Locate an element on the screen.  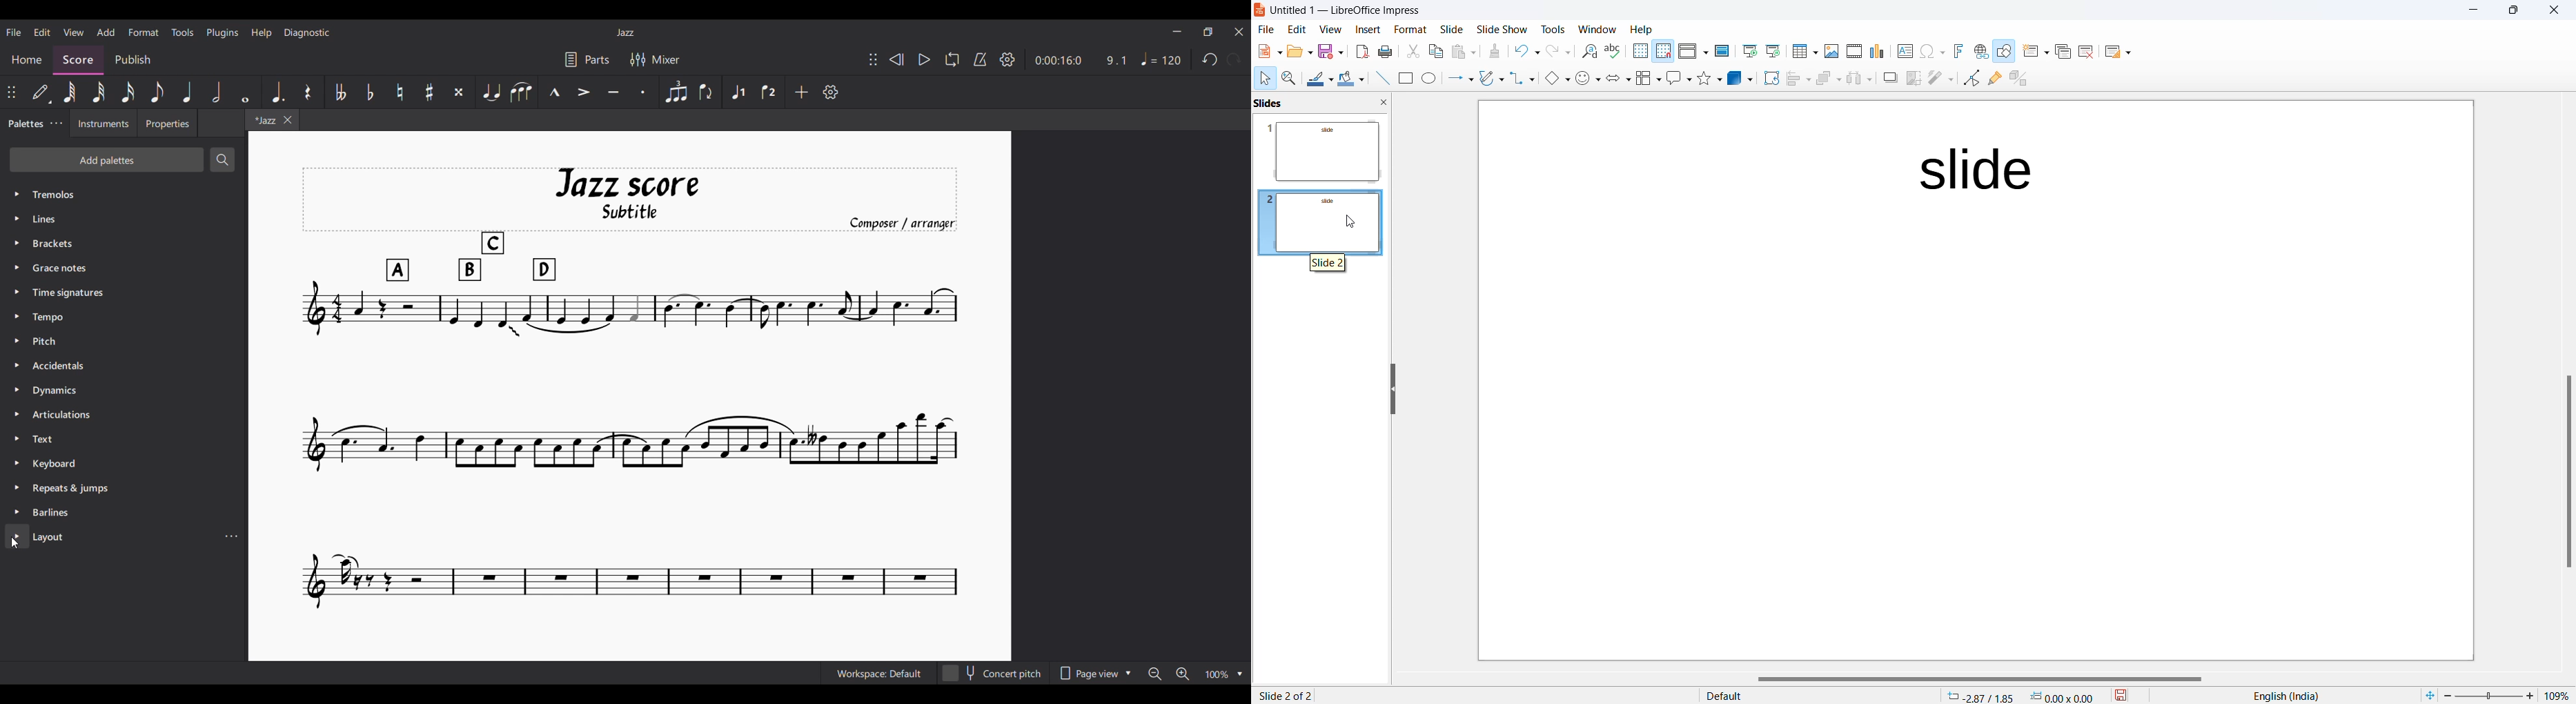
hide left sidebar is located at coordinates (1394, 388).